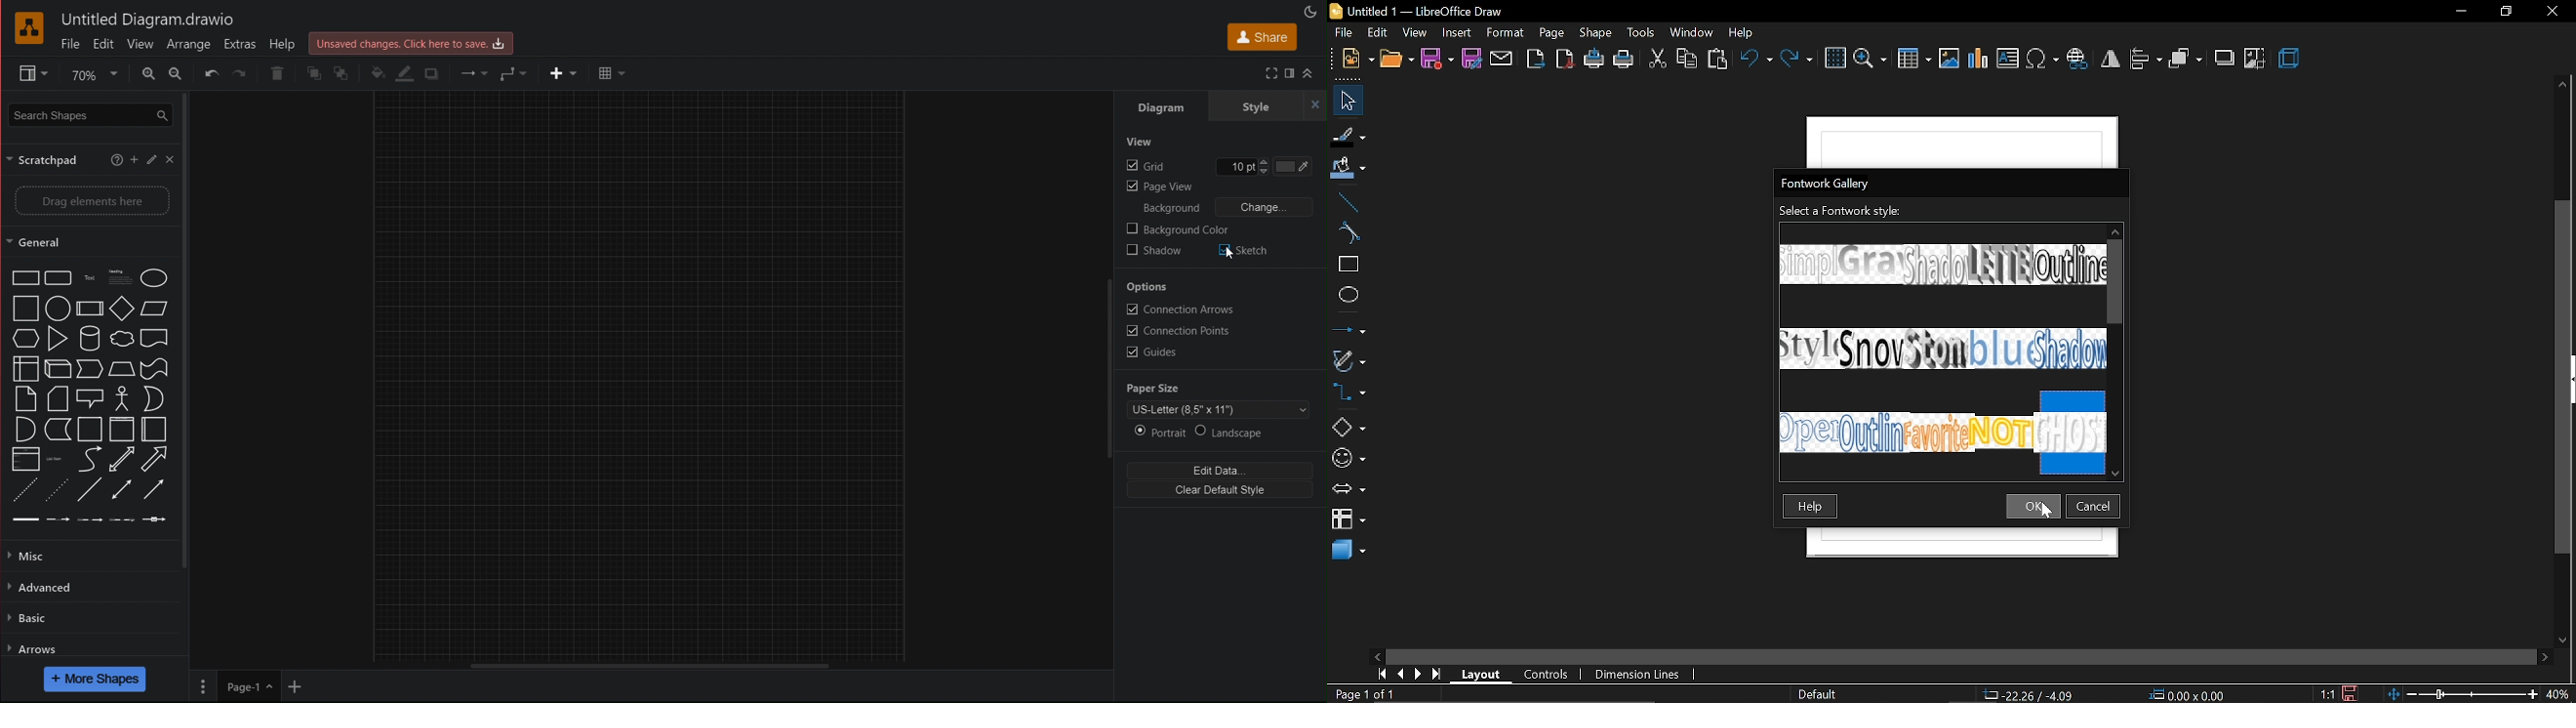  Describe the element at coordinates (312, 73) in the screenshot. I see `Send front` at that location.